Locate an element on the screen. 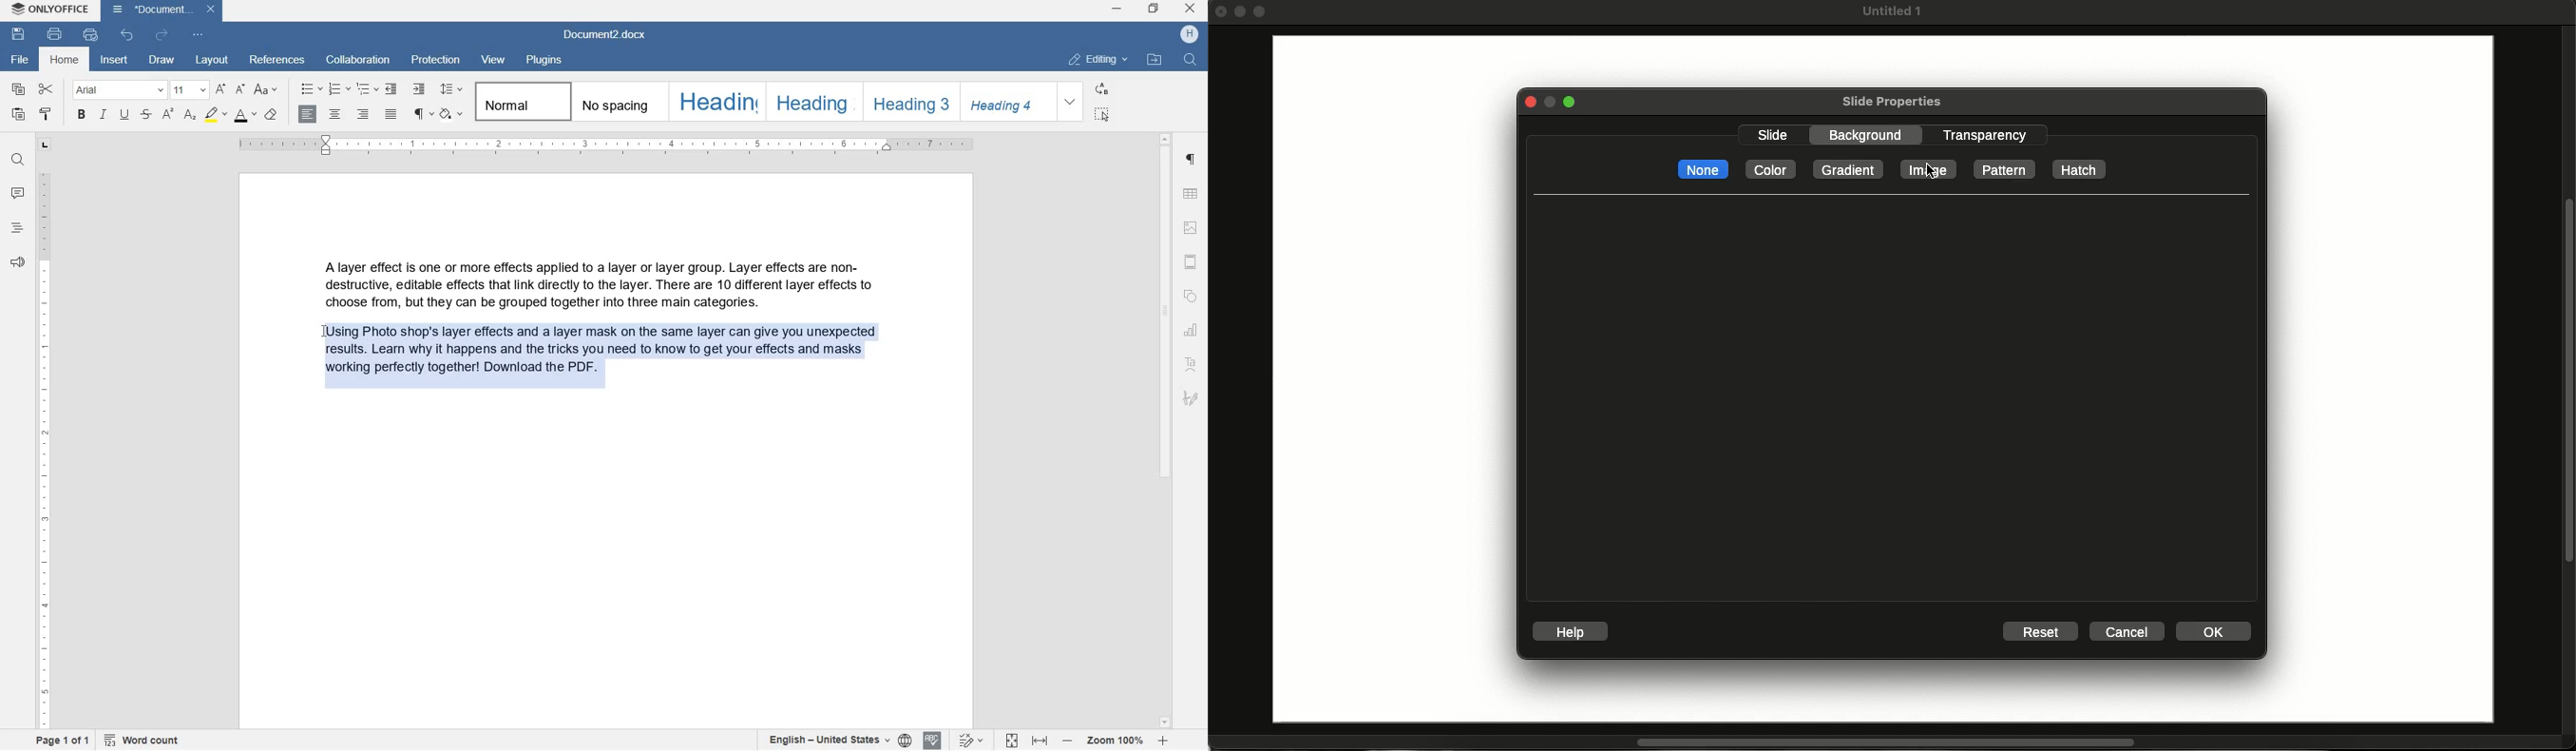  UNDO is located at coordinates (128, 37).